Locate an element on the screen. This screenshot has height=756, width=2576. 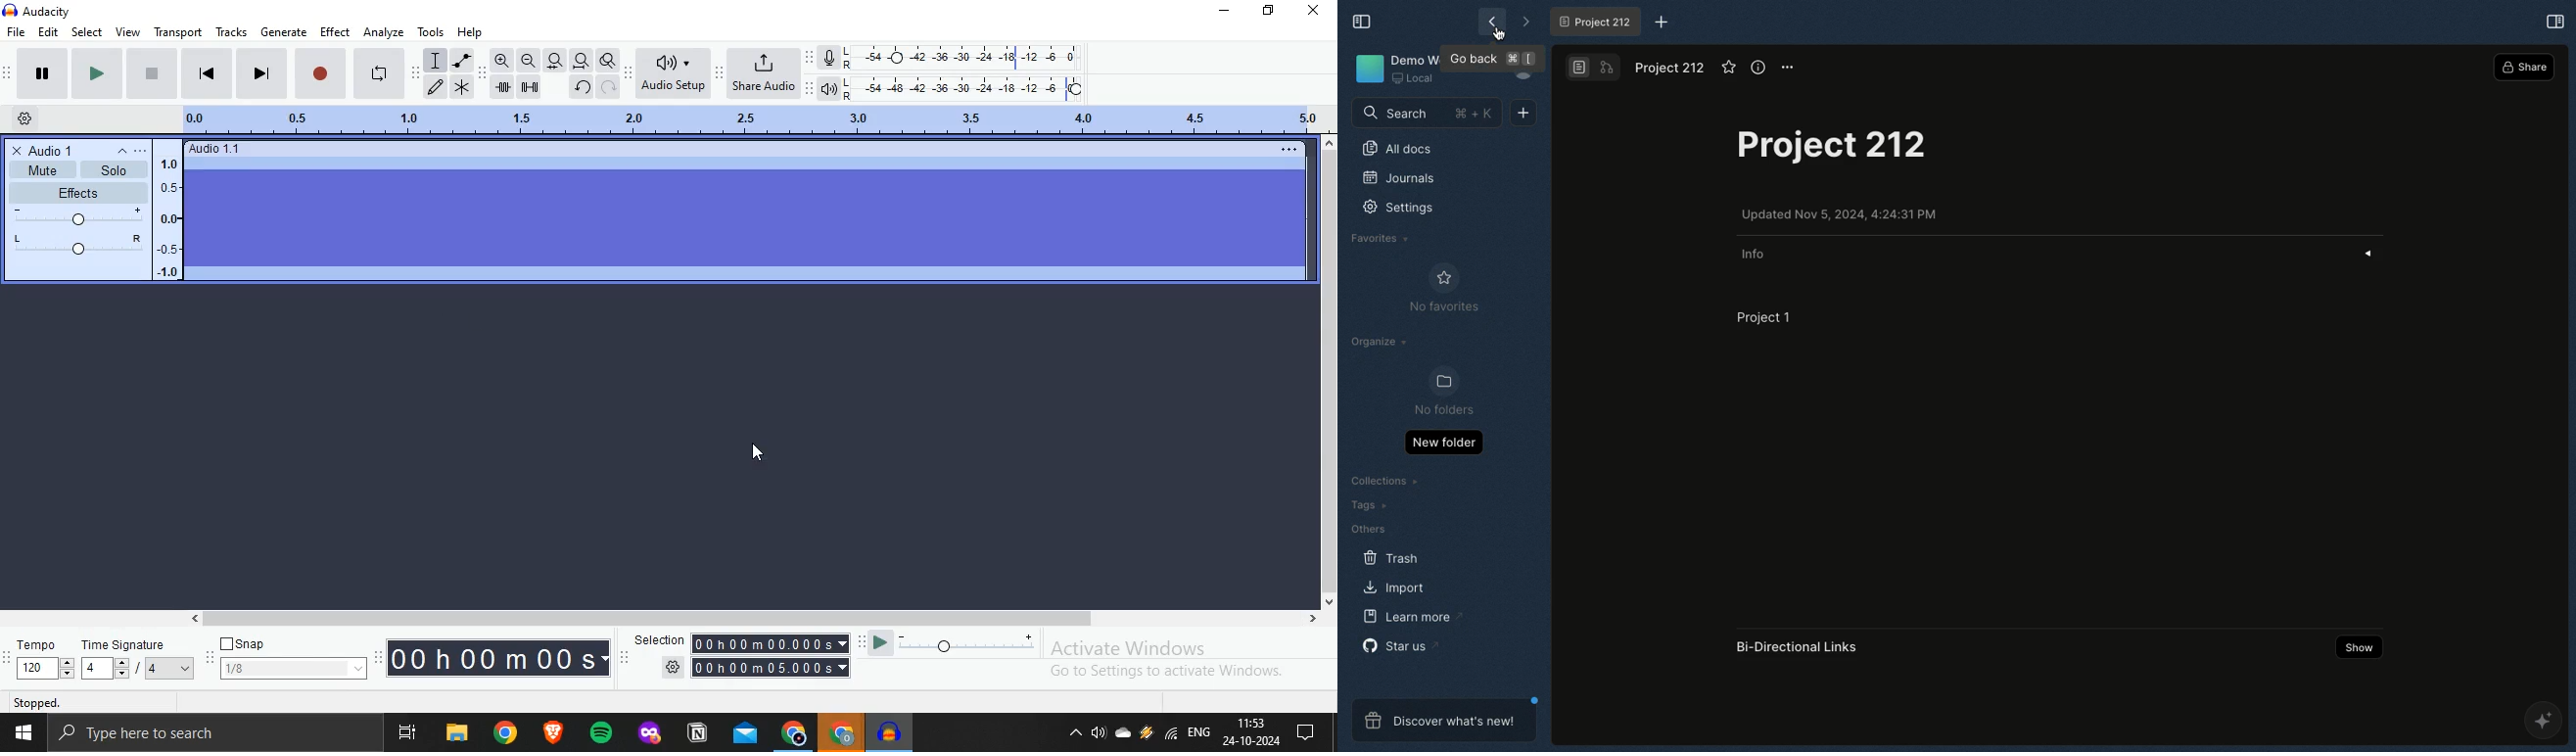
Discover what's new! is located at coordinates (1438, 722).